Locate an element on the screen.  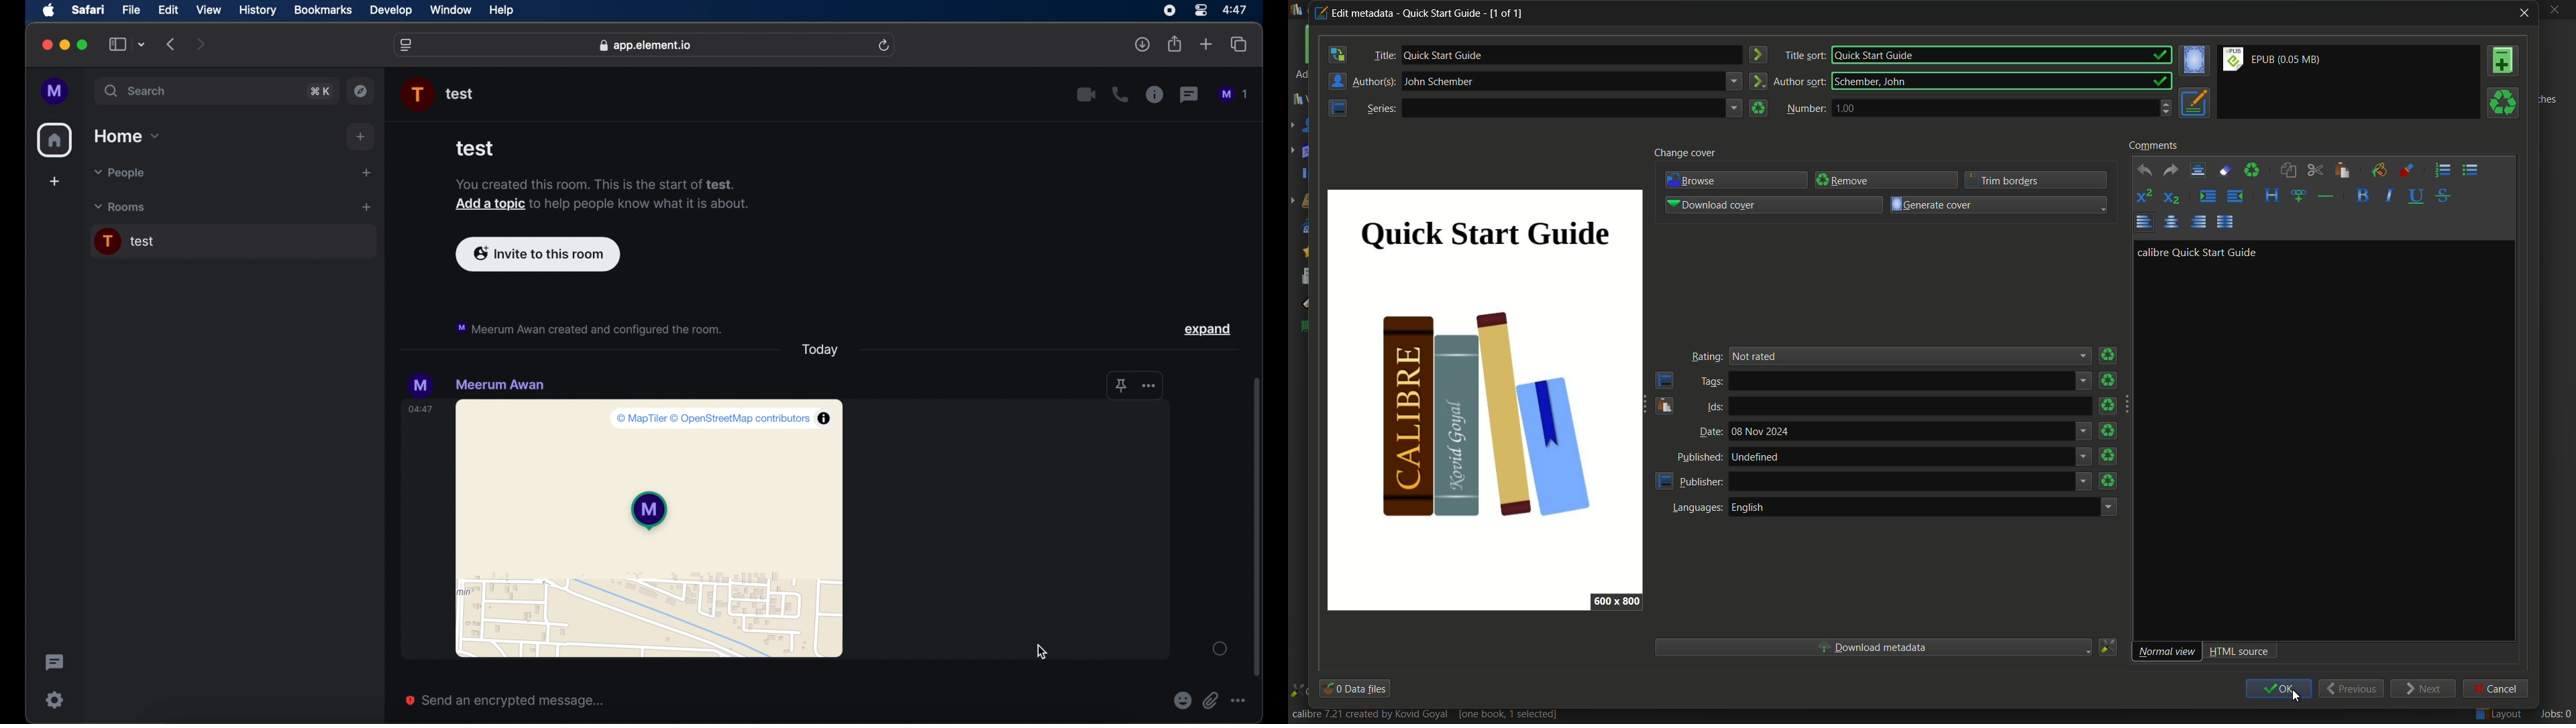
rating is located at coordinates (1756, 357).